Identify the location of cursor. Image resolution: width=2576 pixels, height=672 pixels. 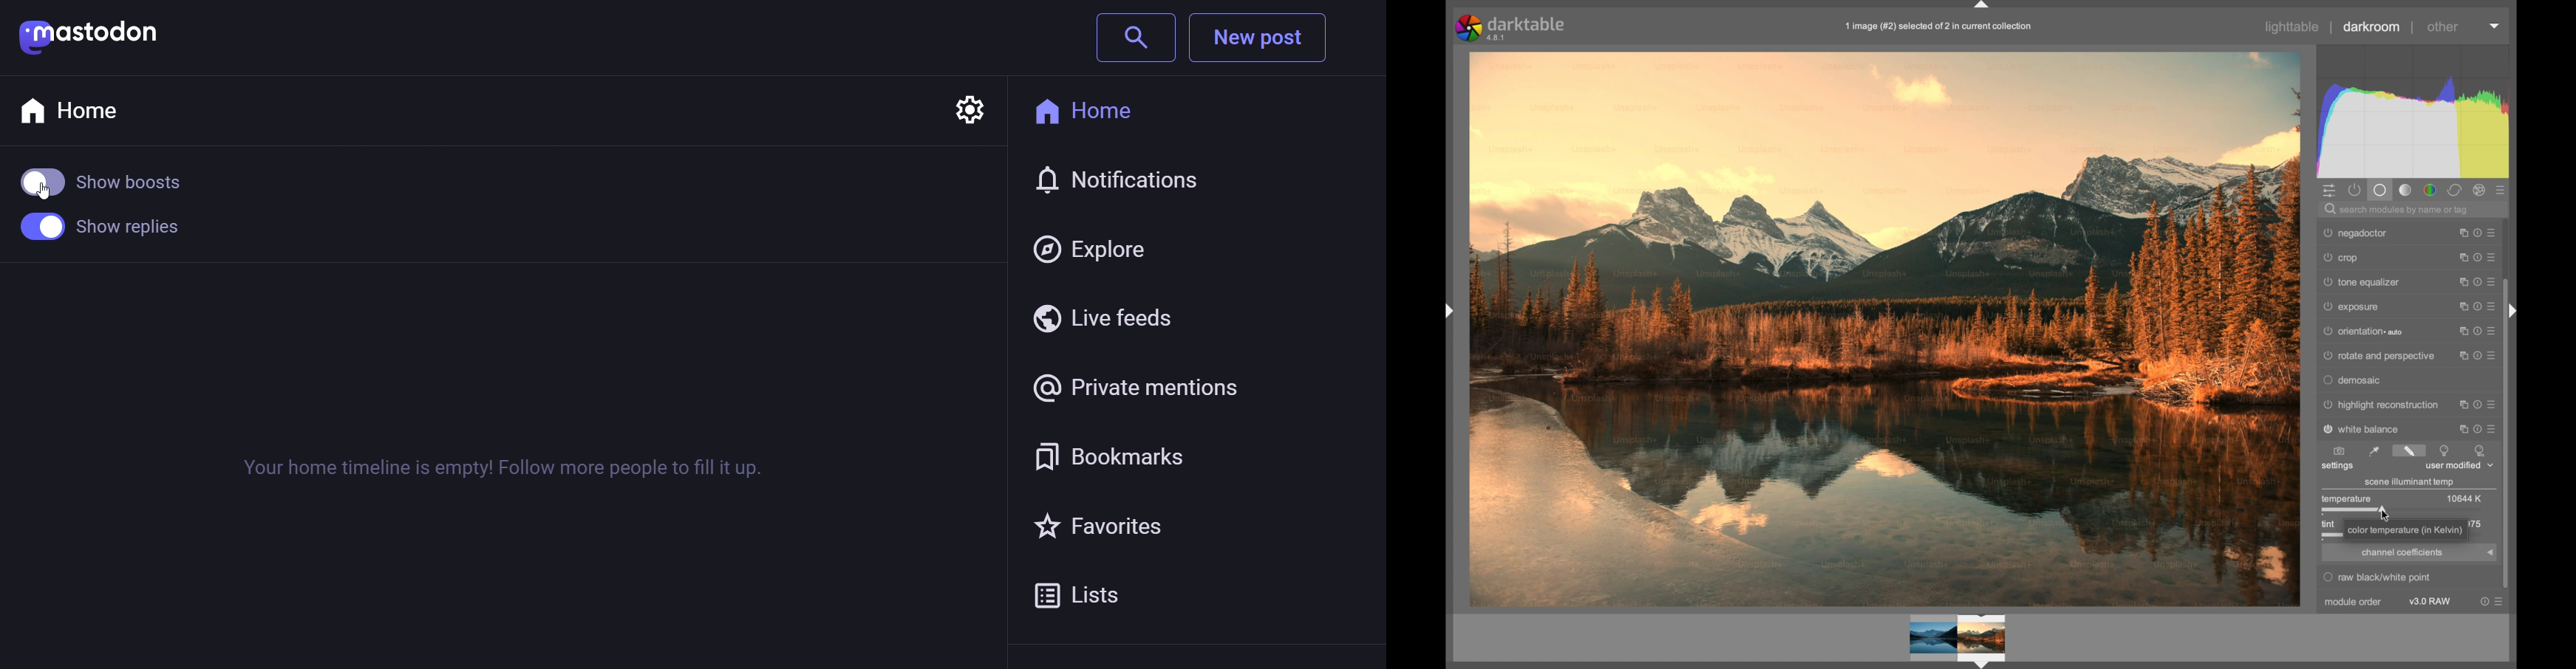
(35, 199).